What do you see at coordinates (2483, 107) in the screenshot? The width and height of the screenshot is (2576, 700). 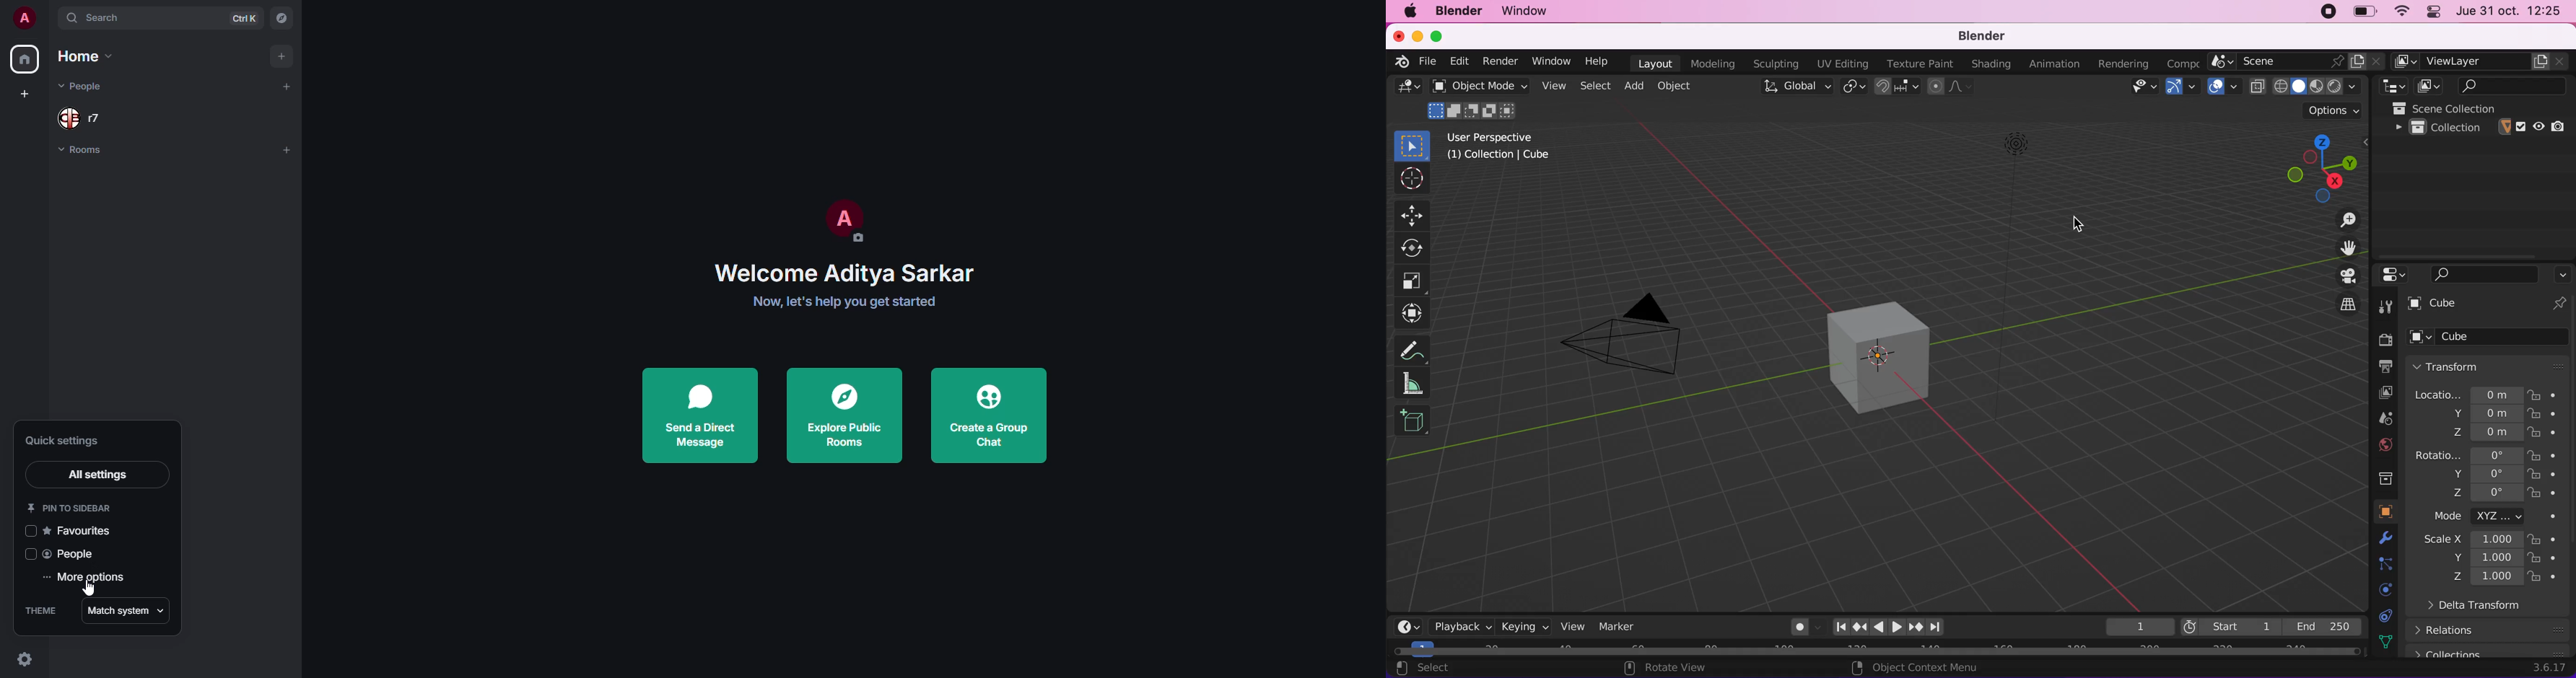 I see `scene collection` at bounding box center [2483, 107].